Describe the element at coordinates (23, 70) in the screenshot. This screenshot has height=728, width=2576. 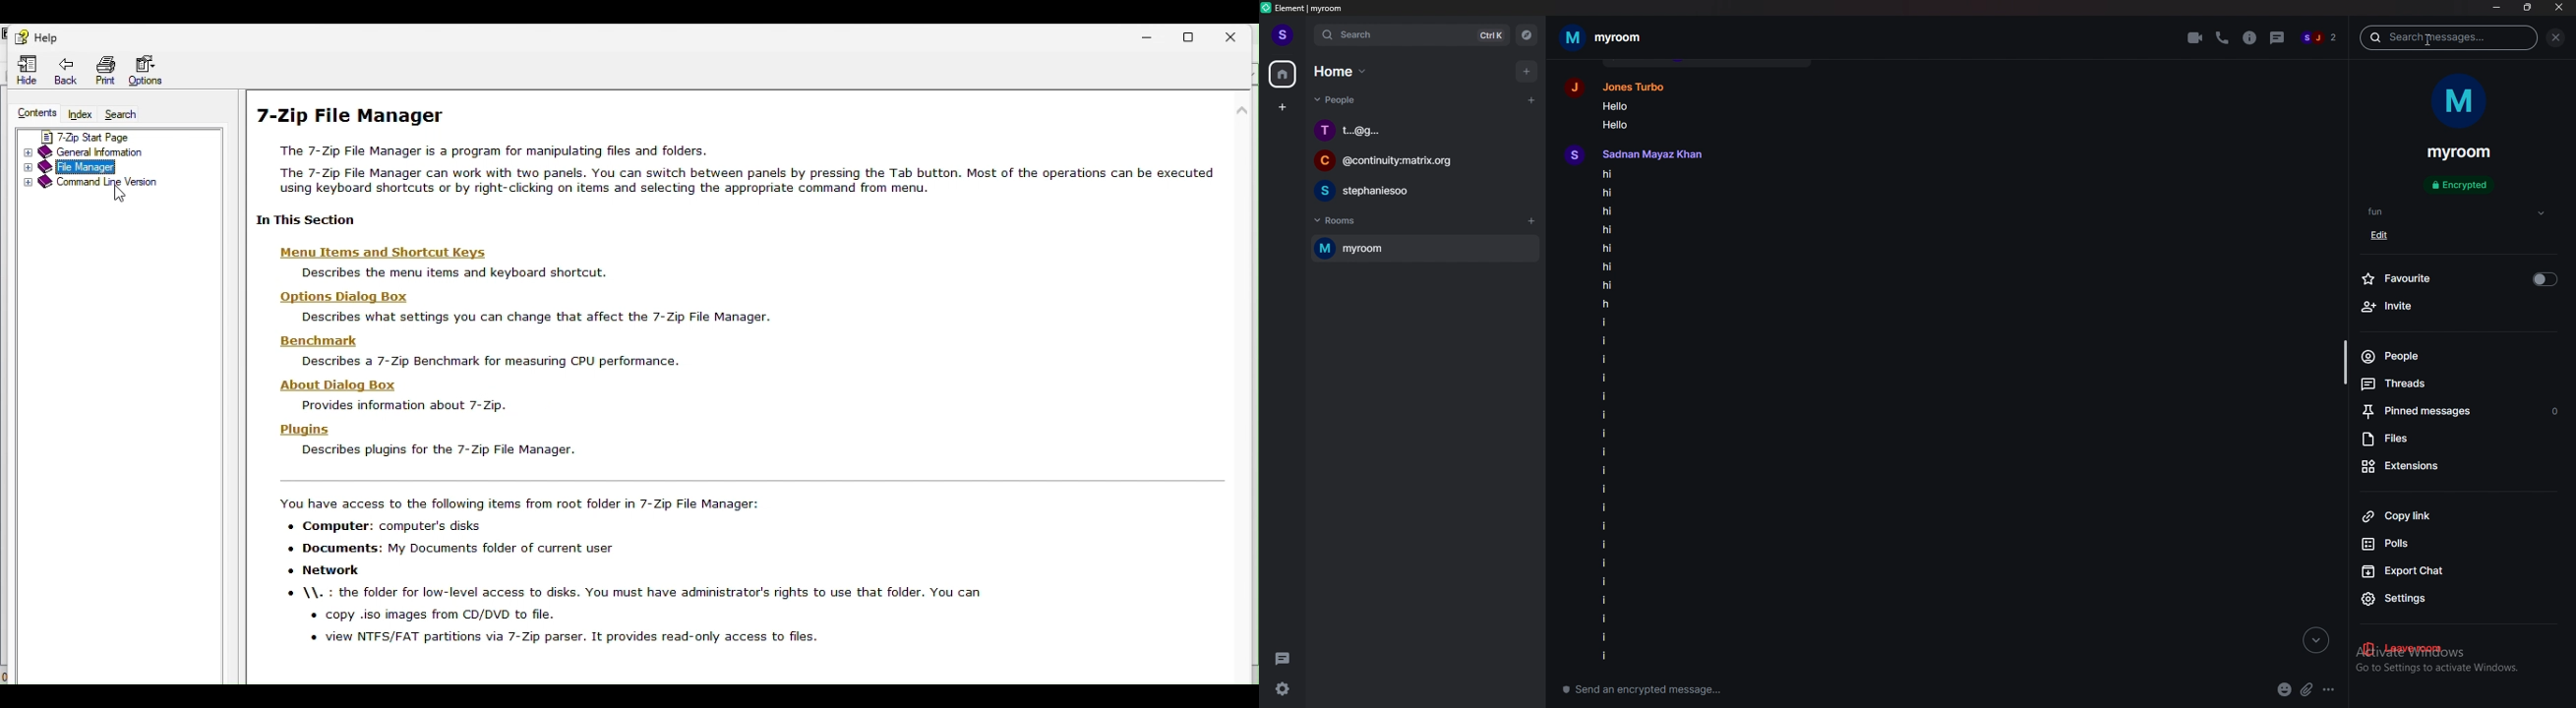
I see `Hide` at that location.